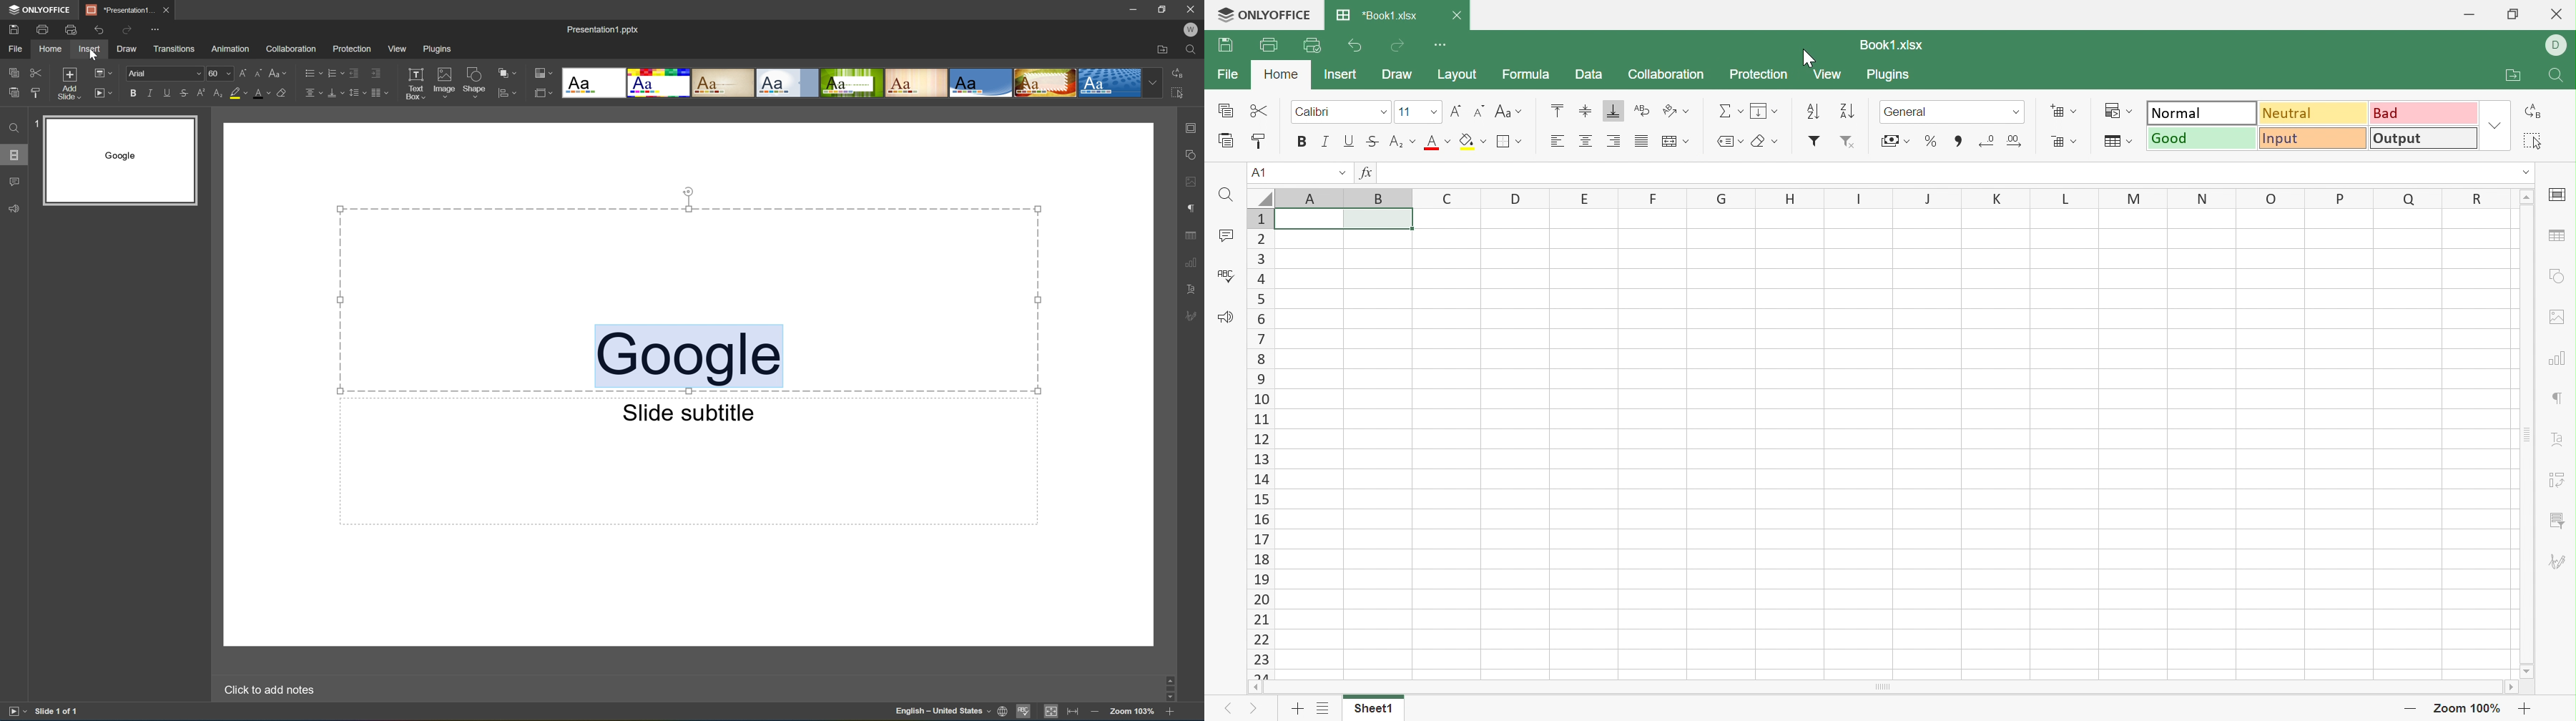  What do you see at coordinates (439, 50) in the screenshot?
I see `Plugins` at bounding box center [439, 50].